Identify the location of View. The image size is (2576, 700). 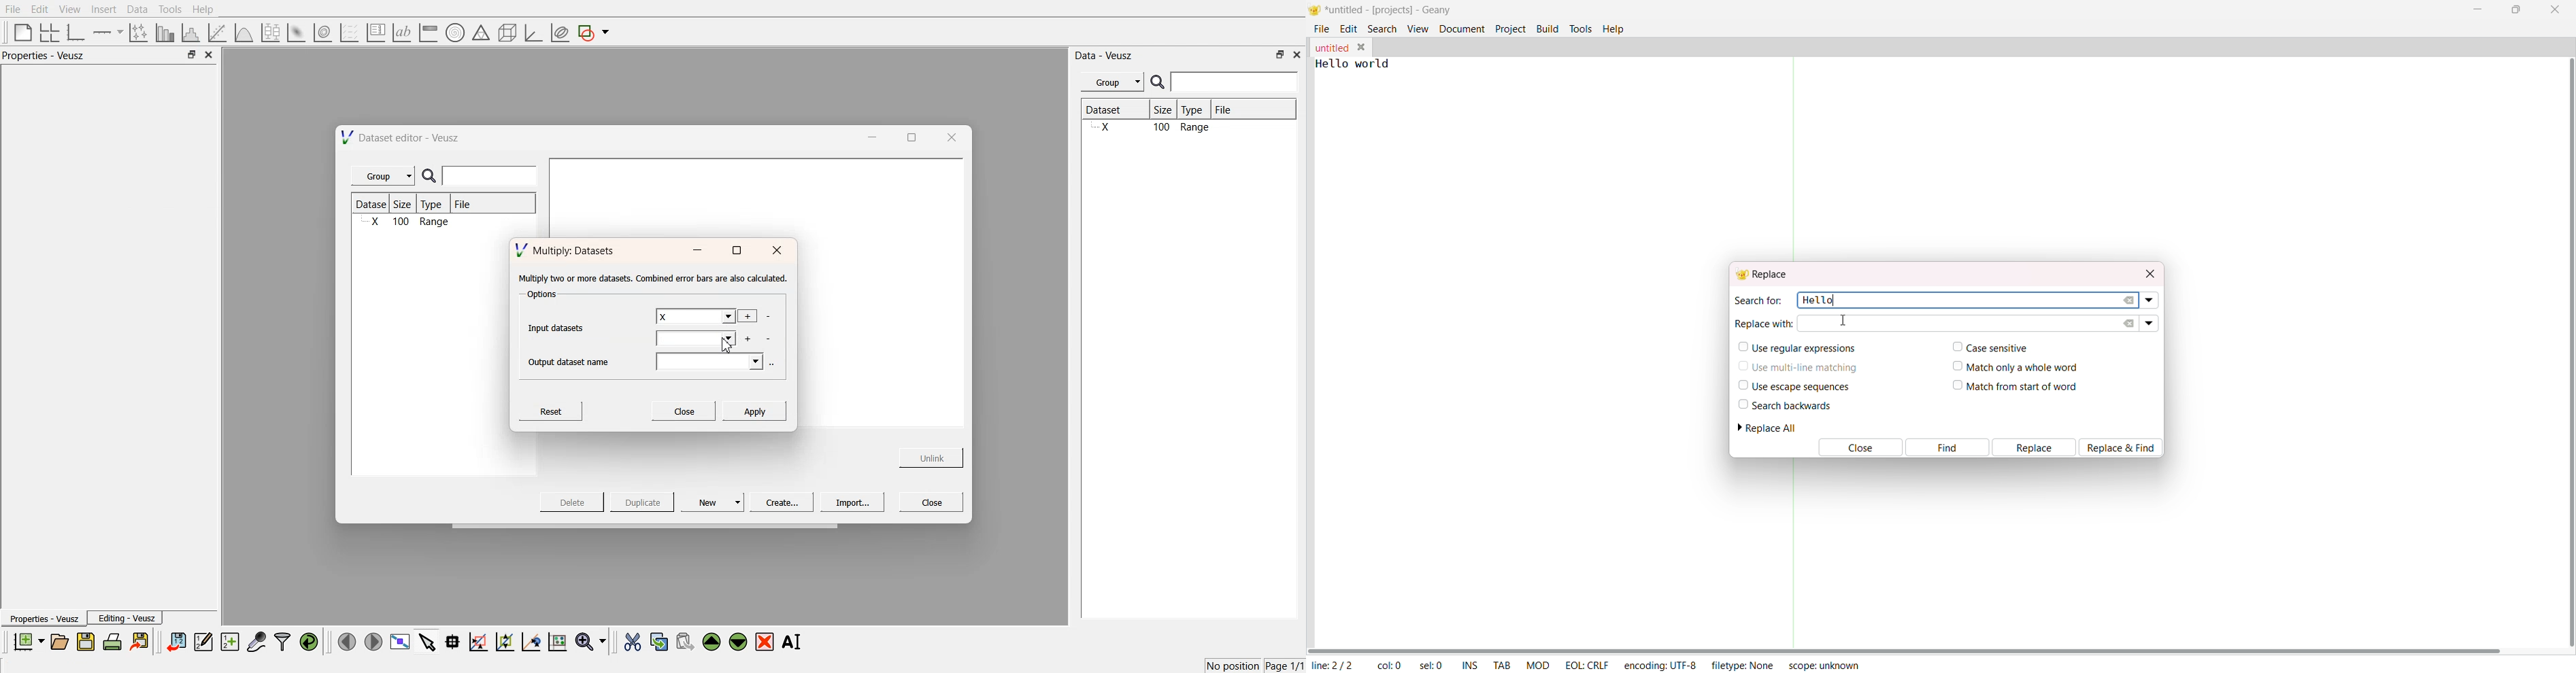
(69, 10).